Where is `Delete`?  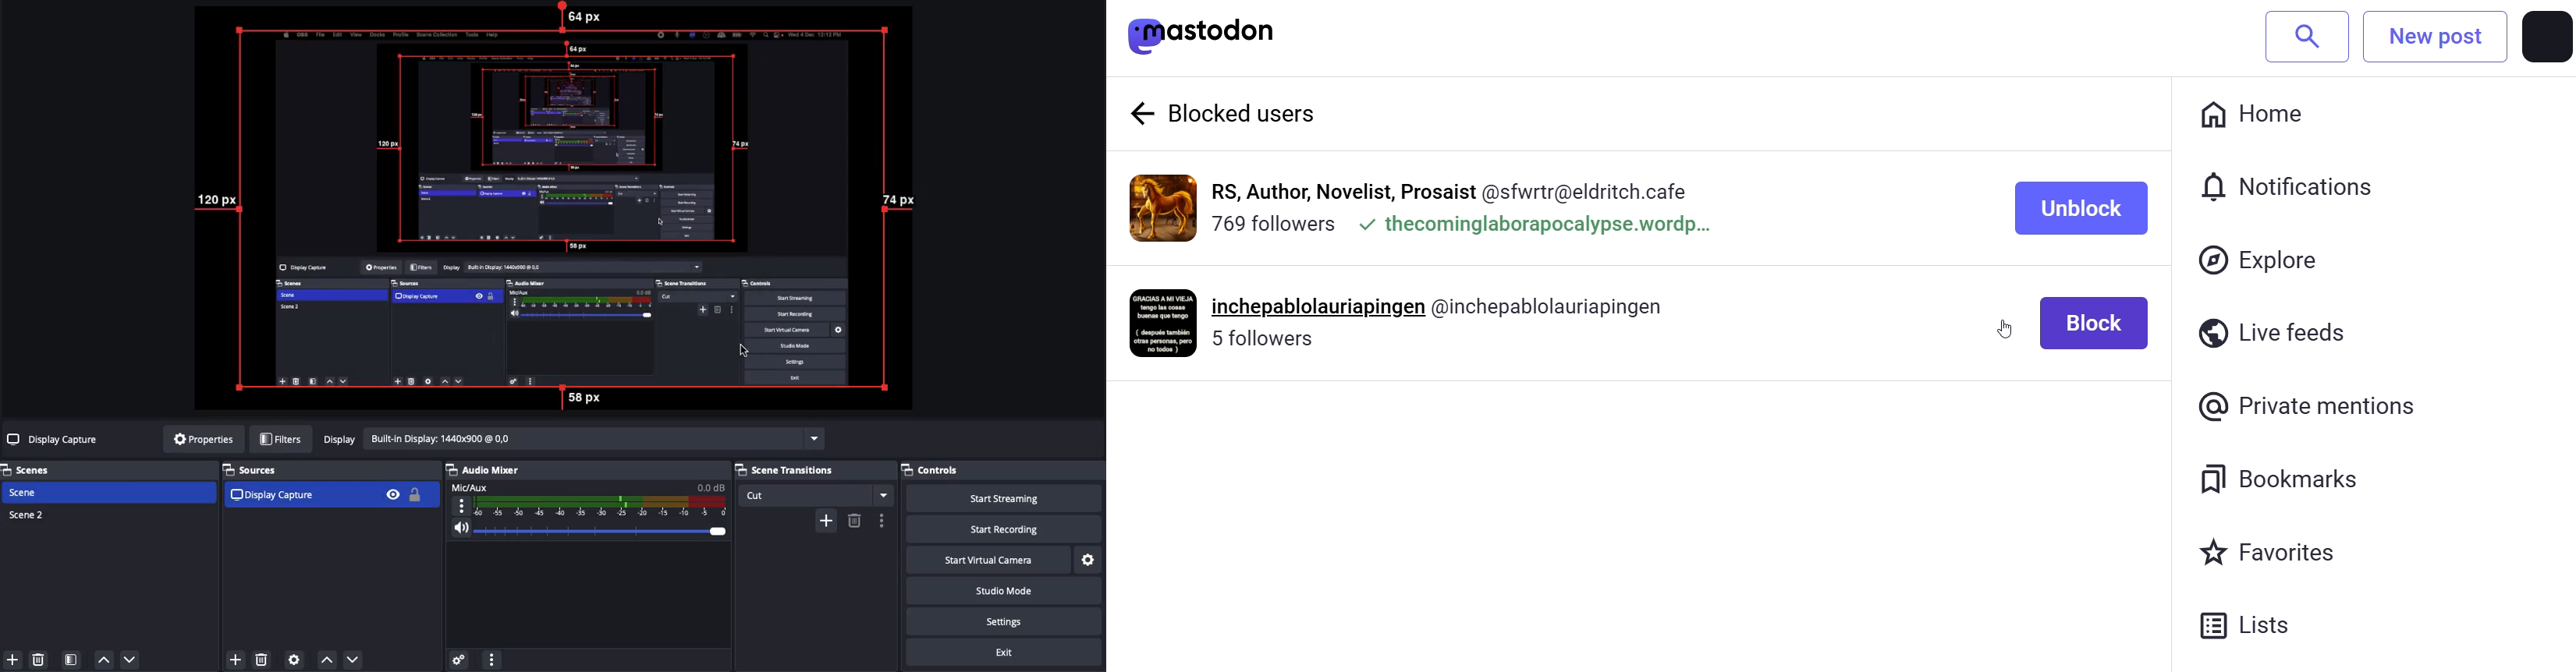
Delete is located at coordinates (41, 659).